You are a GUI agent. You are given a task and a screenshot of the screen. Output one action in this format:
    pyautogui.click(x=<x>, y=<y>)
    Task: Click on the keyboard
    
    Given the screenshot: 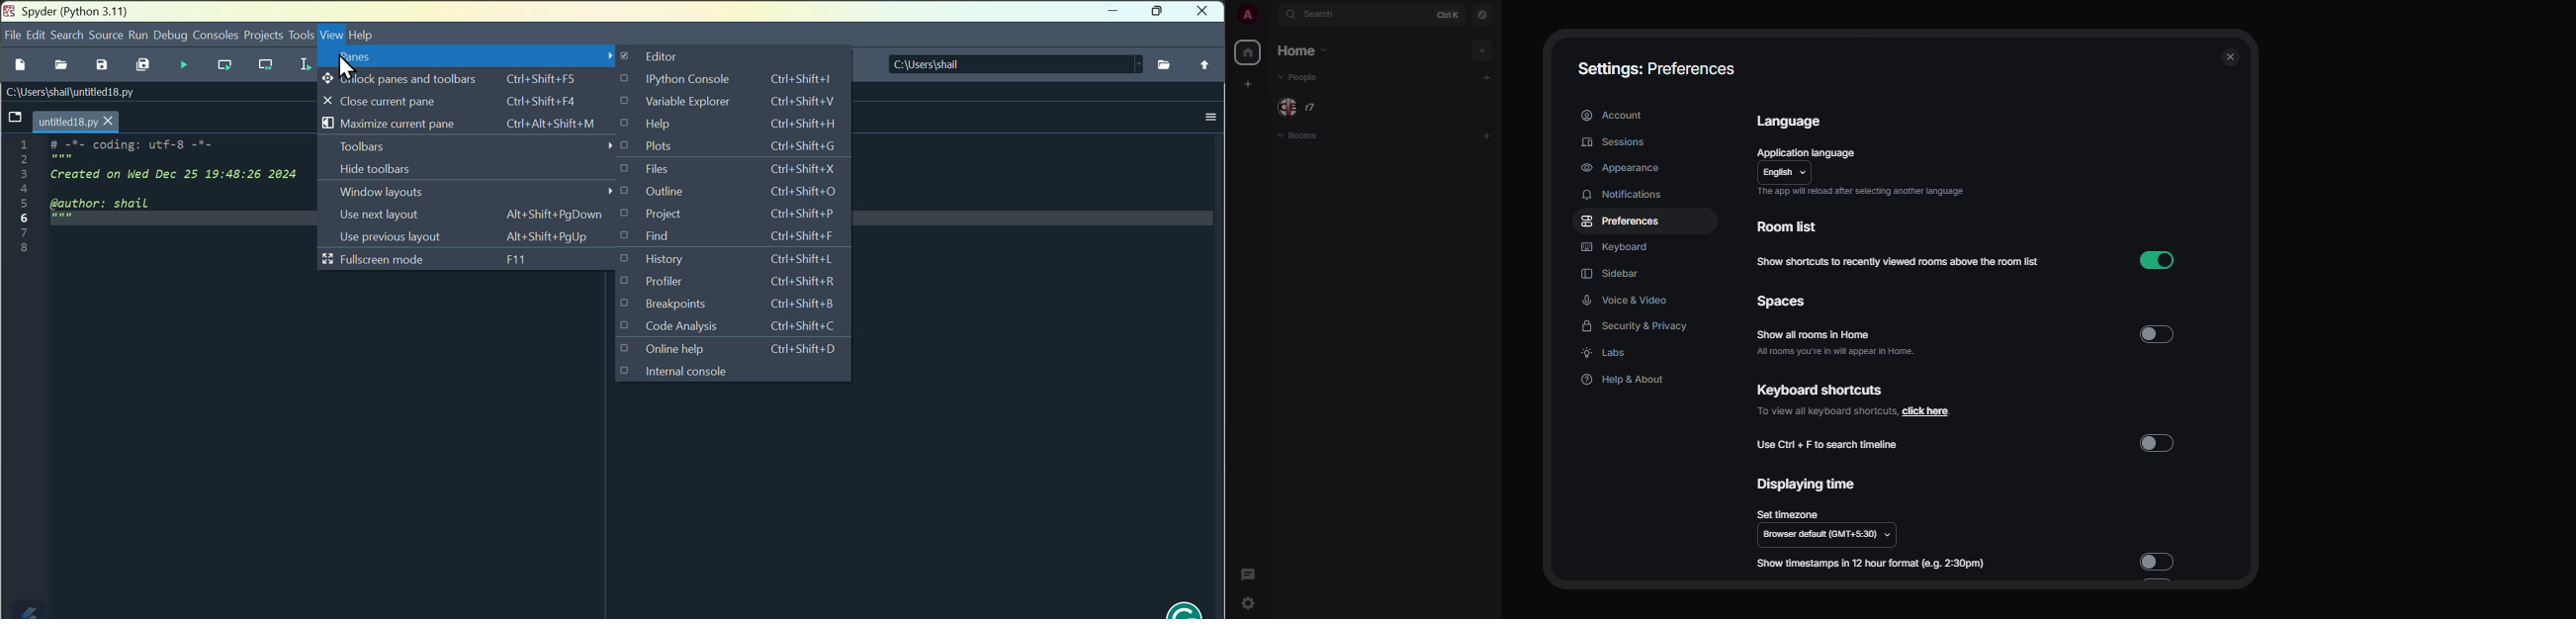 What is the action you would take?
    pyautogui.click(x=1614, y=245)
    